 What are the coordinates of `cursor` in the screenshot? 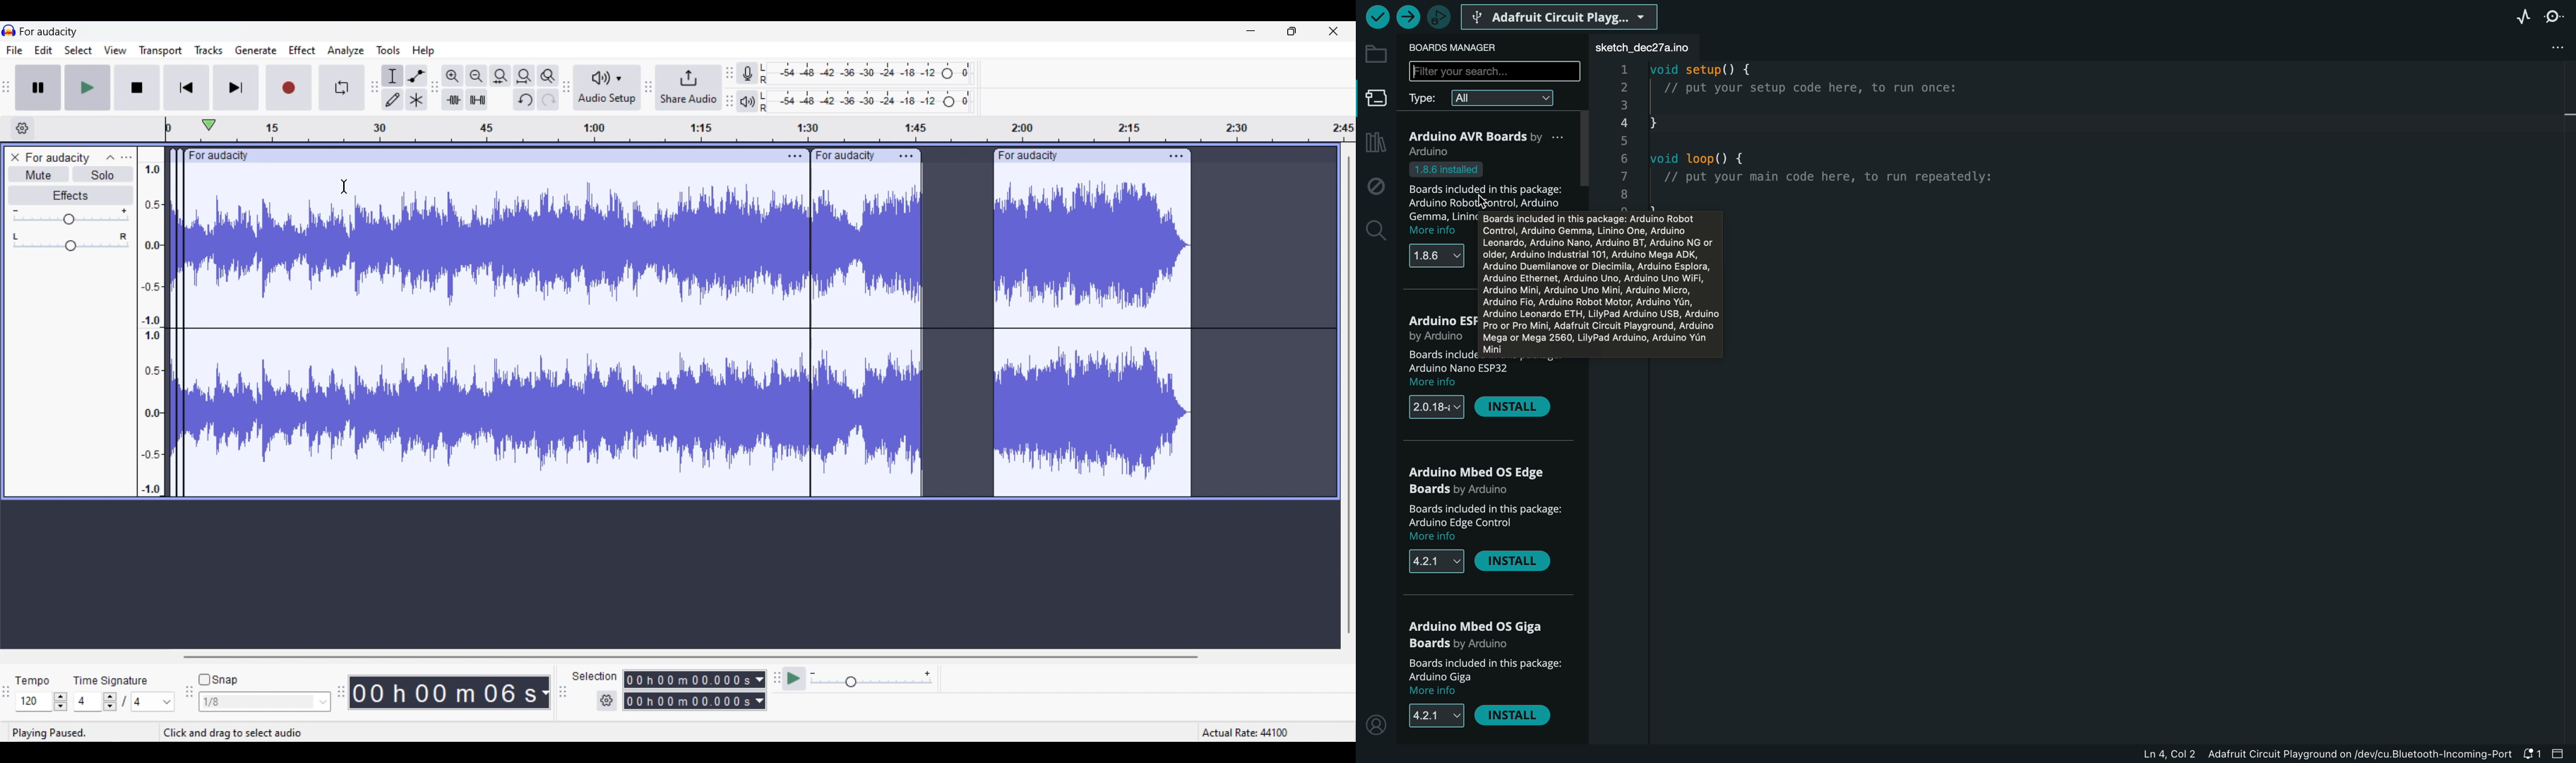 It's located at (345, 187).